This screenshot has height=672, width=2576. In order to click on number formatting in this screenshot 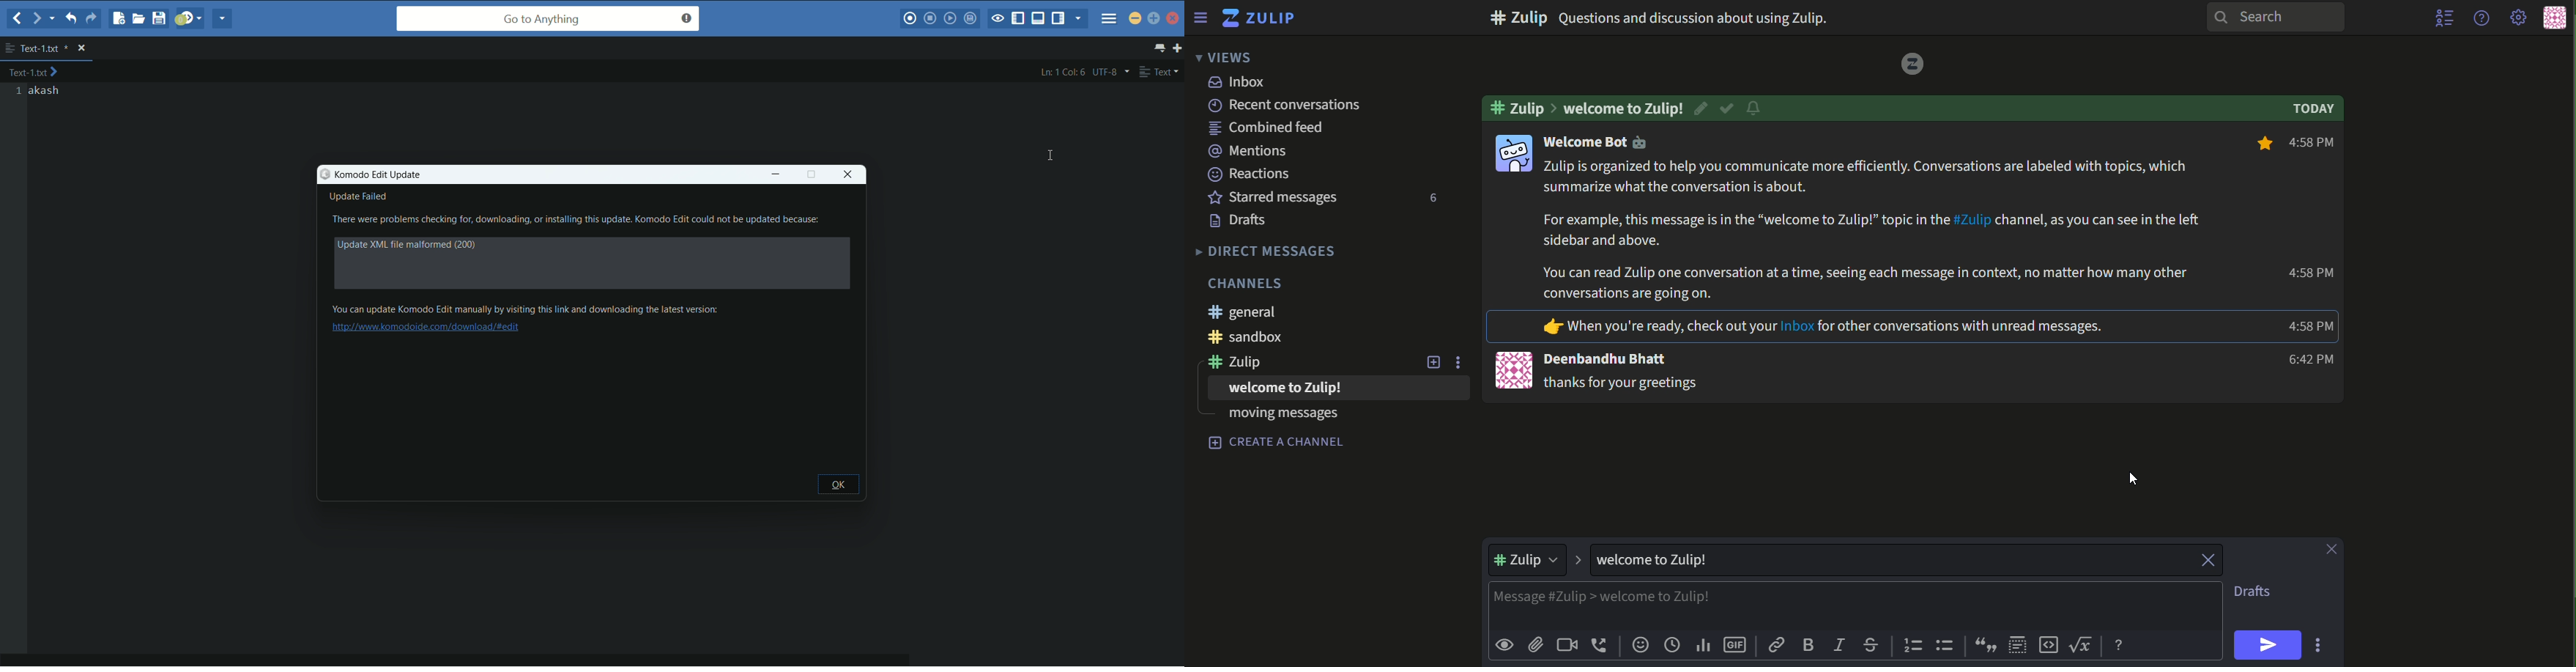, I will do `click(1911, 646)`.